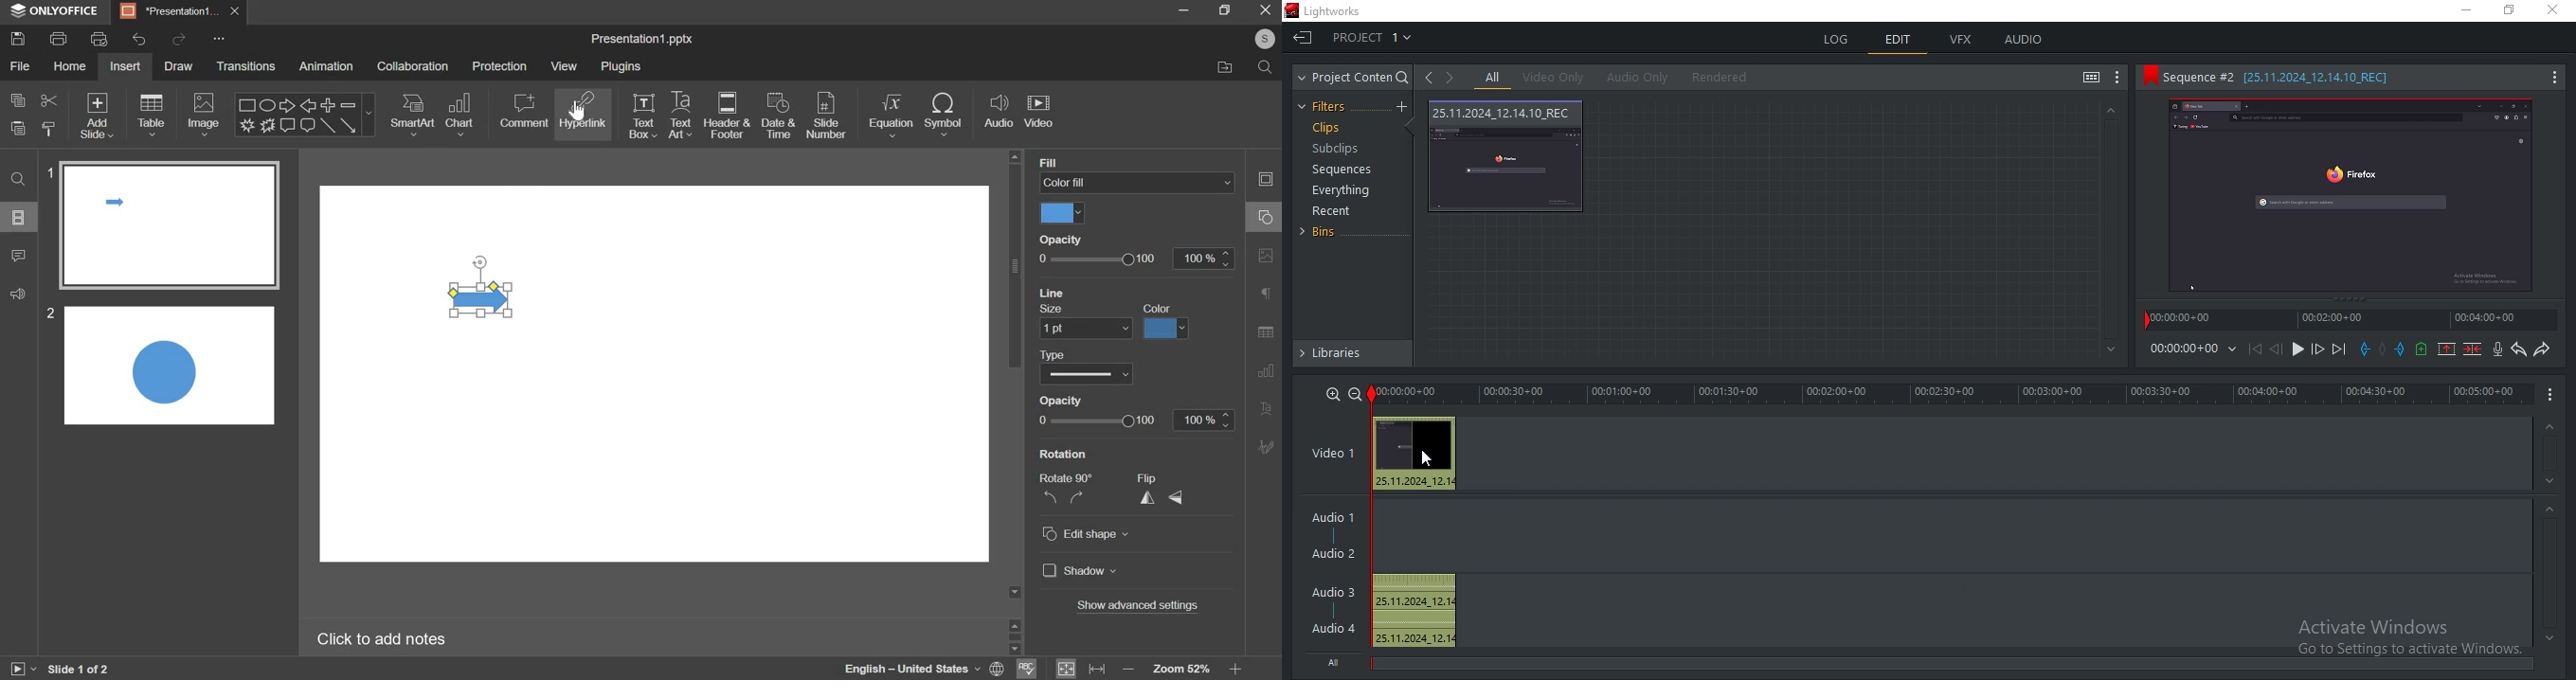  I want to click on color fill, so click(1138, 183).